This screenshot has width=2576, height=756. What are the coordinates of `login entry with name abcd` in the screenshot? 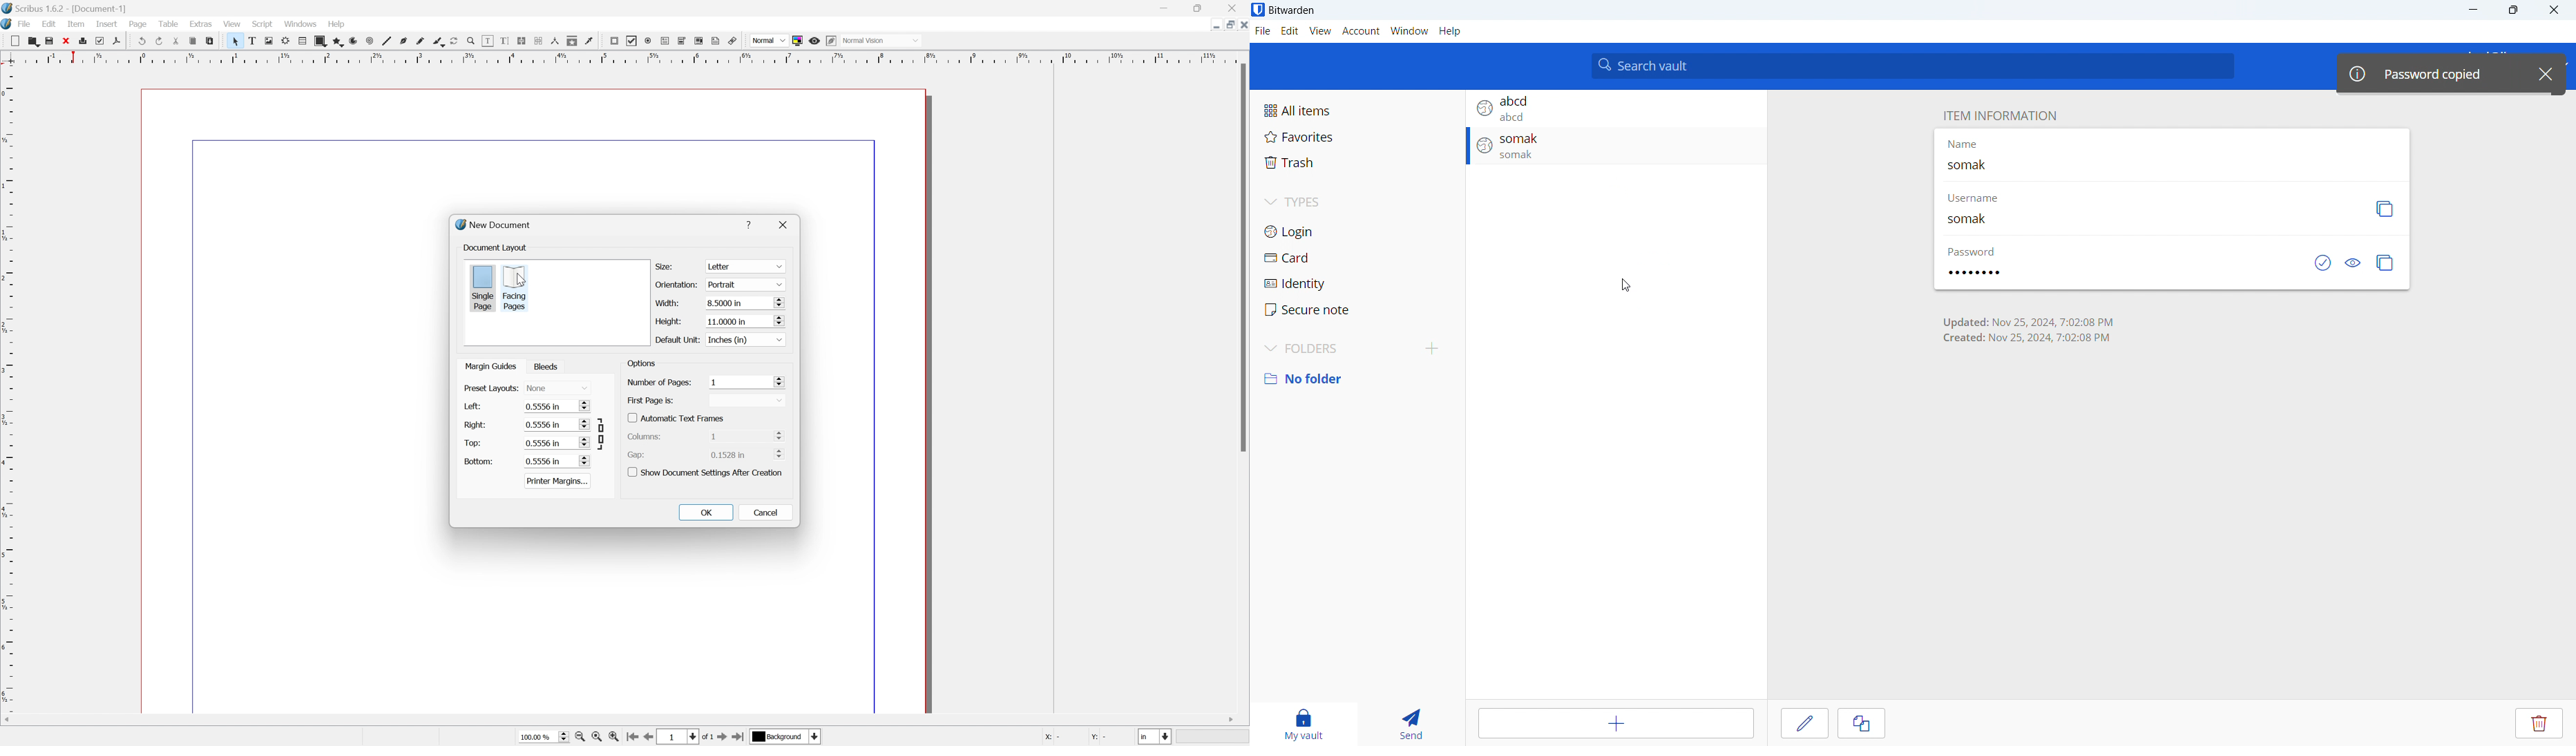 It's located at (1616, 108).